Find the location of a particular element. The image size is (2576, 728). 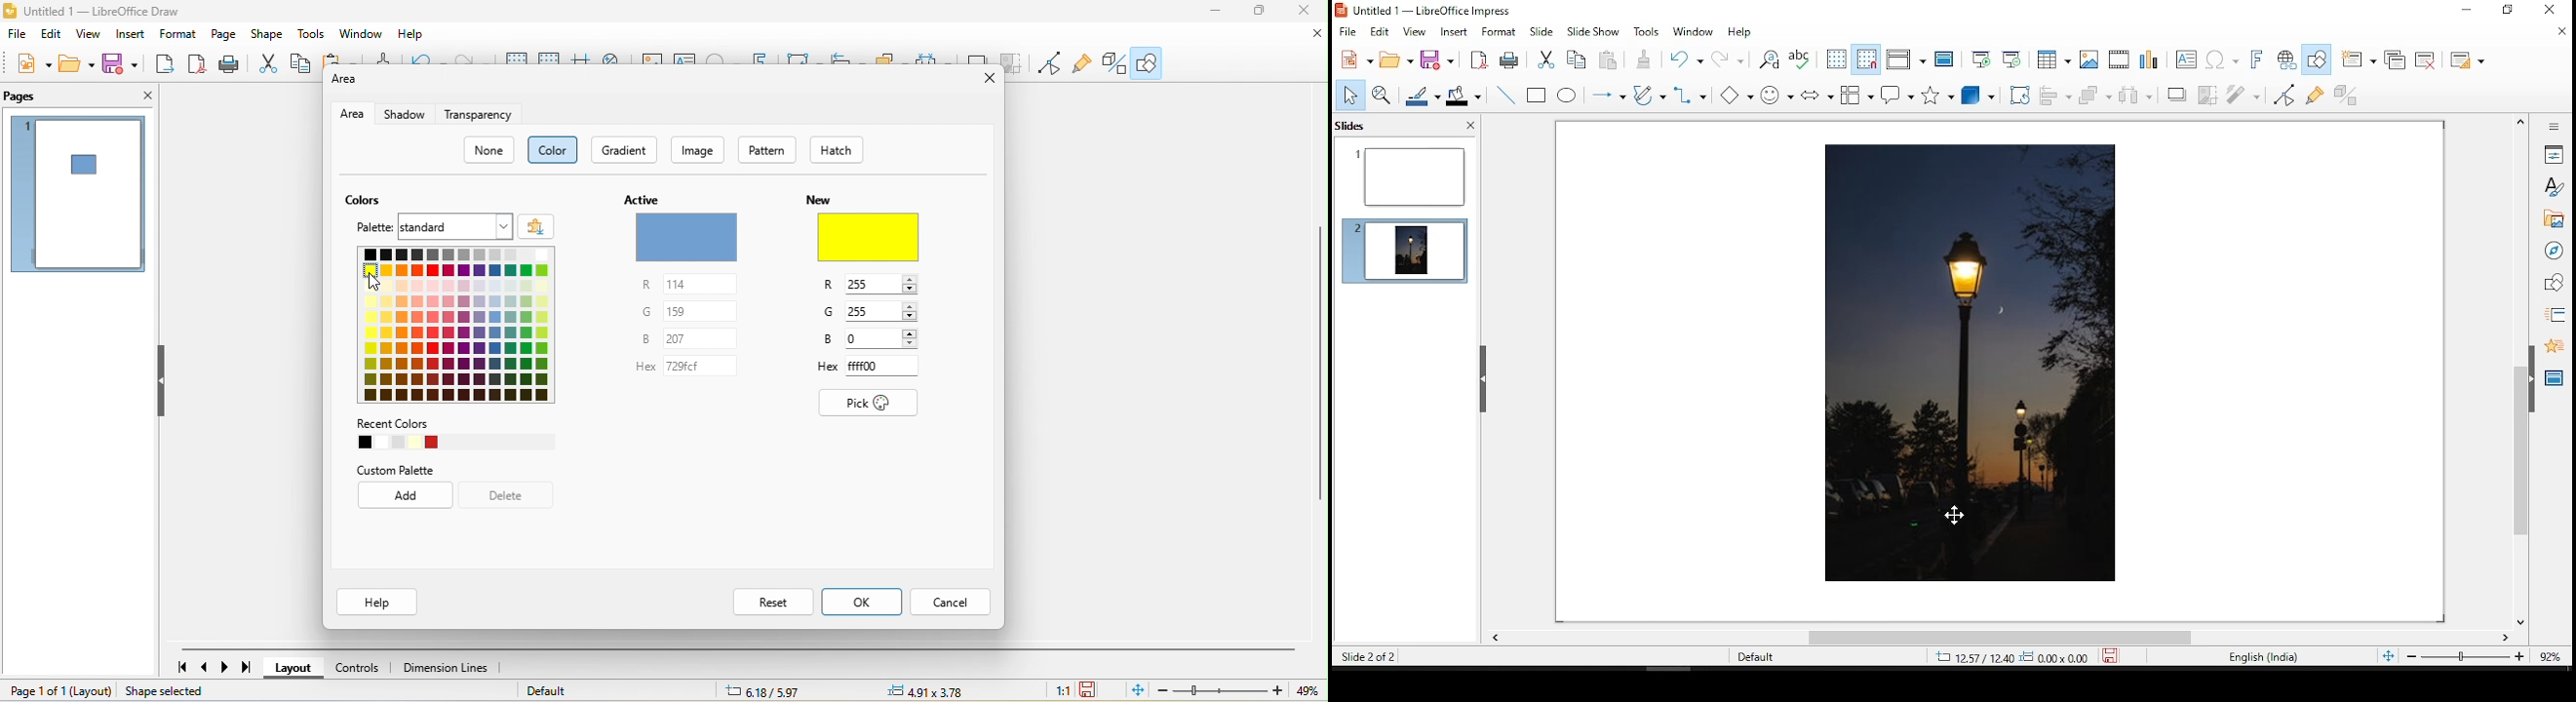

layout is located at coordinates (91, 691).